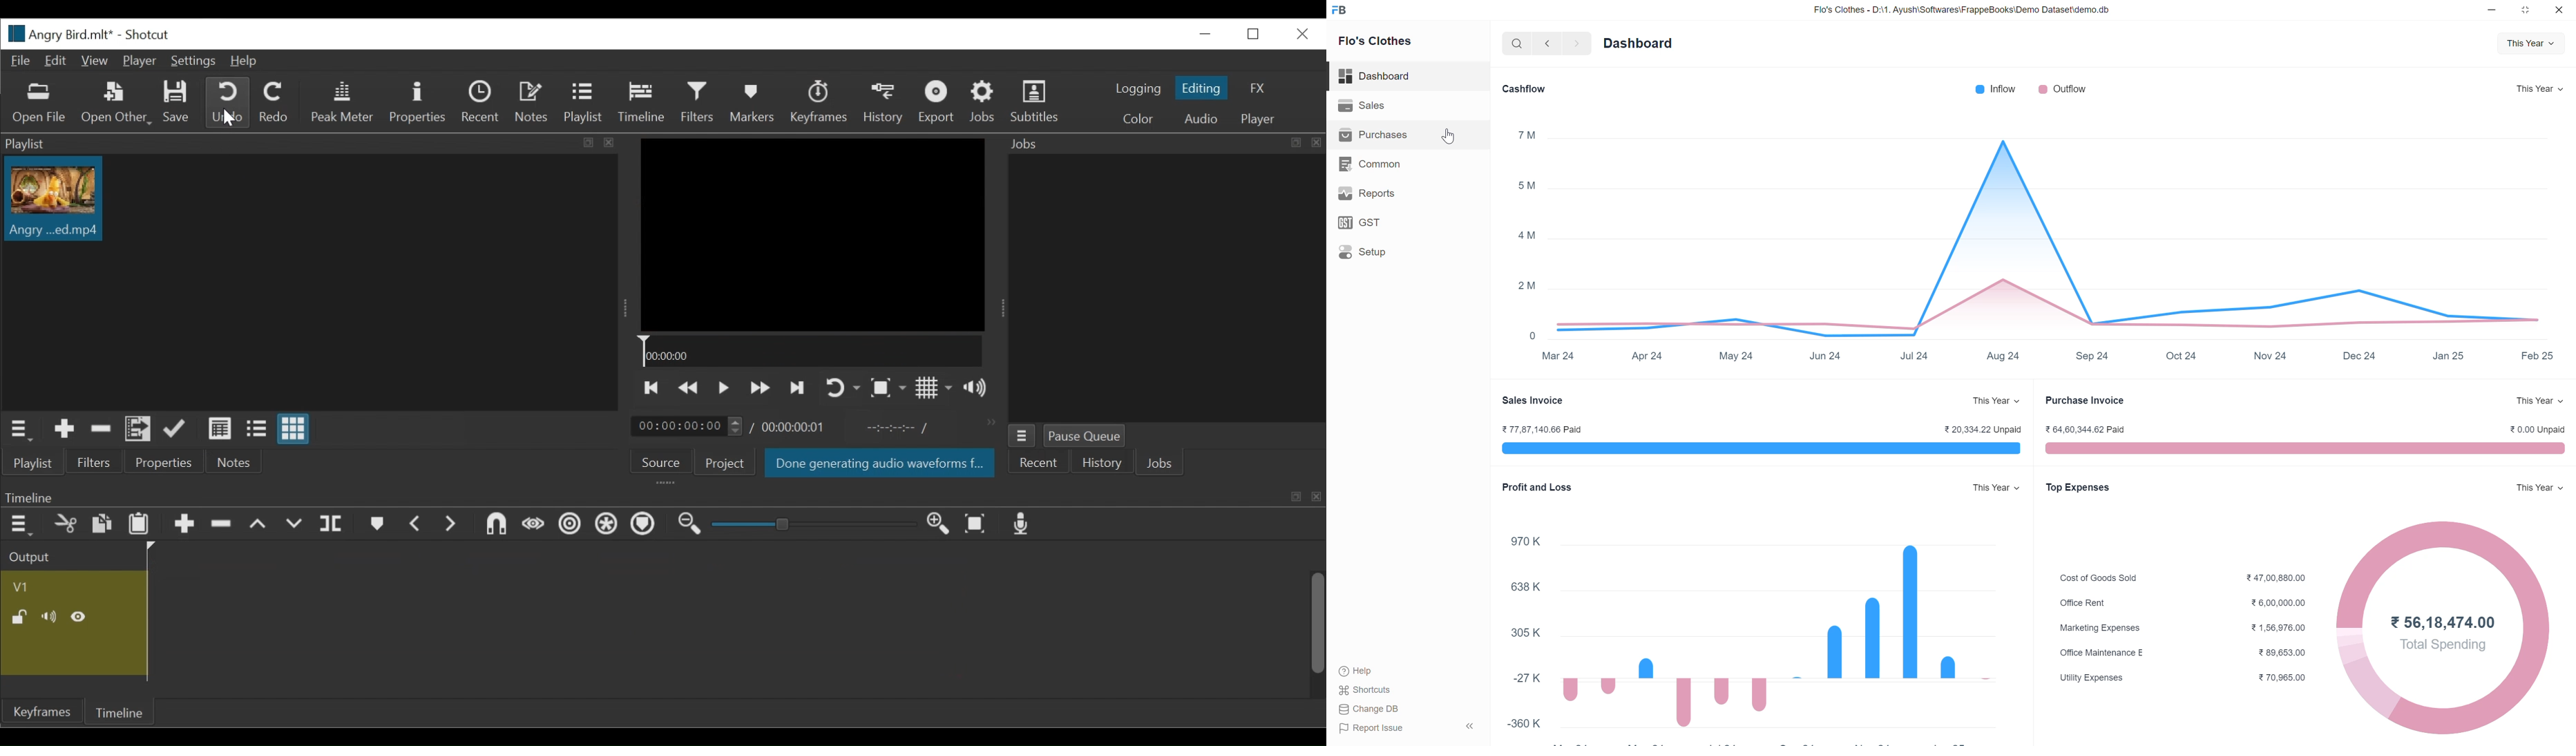  What do you see at coordinates (2085, 429) in the screenshot?
I see `64,60,344.62 Paid` at bounding box center [2085, 429].